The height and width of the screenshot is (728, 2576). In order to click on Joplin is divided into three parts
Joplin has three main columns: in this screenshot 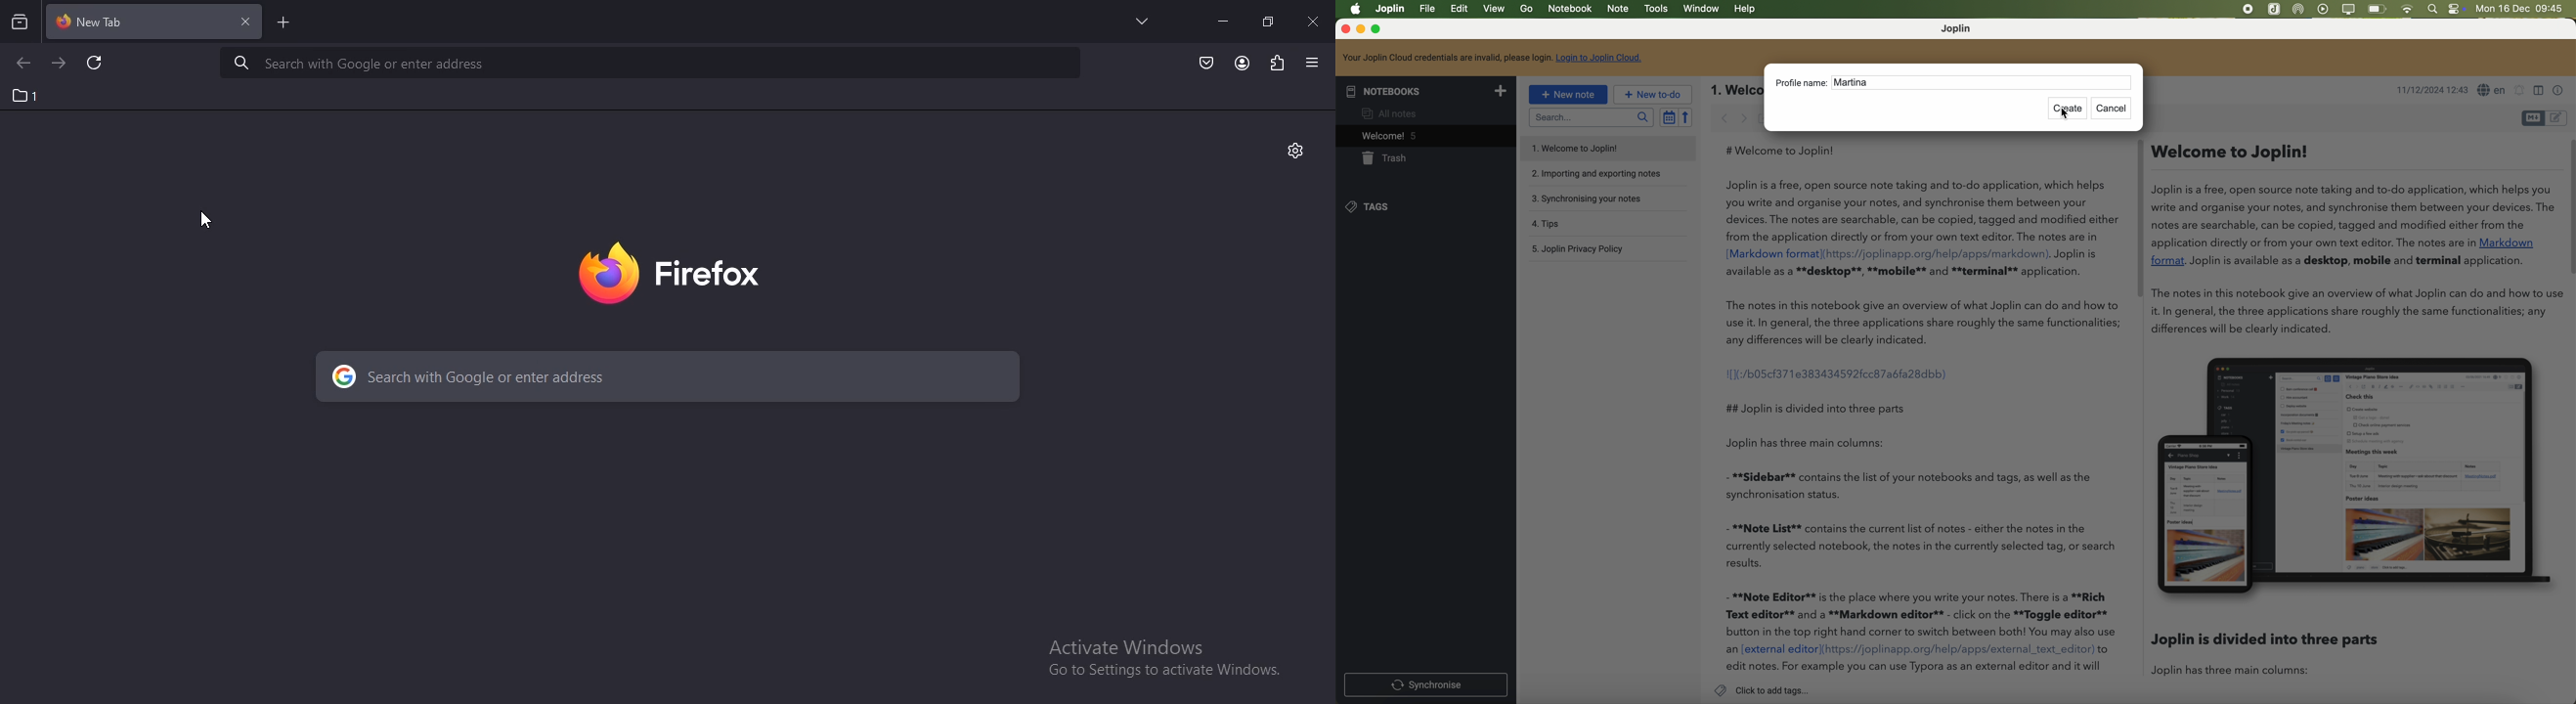, I will do `click(2273, 657)`.